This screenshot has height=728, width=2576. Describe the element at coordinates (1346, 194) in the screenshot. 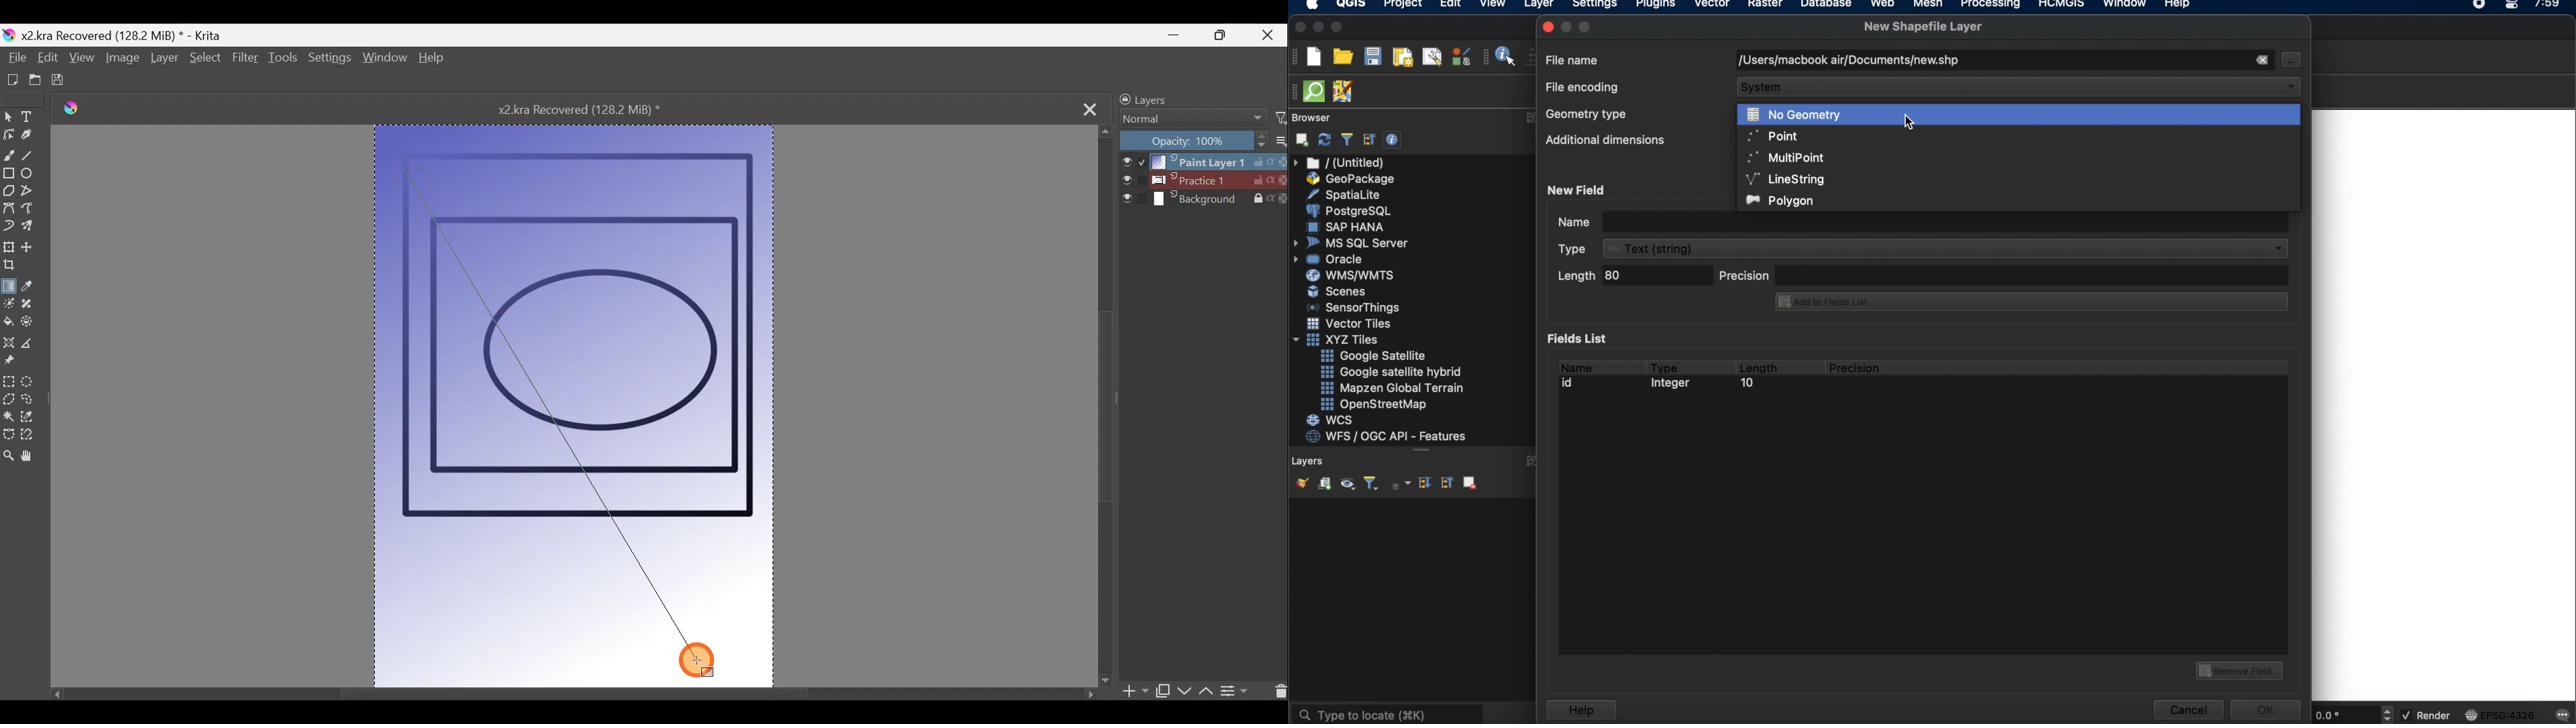

I see `spatiallite` at that location.